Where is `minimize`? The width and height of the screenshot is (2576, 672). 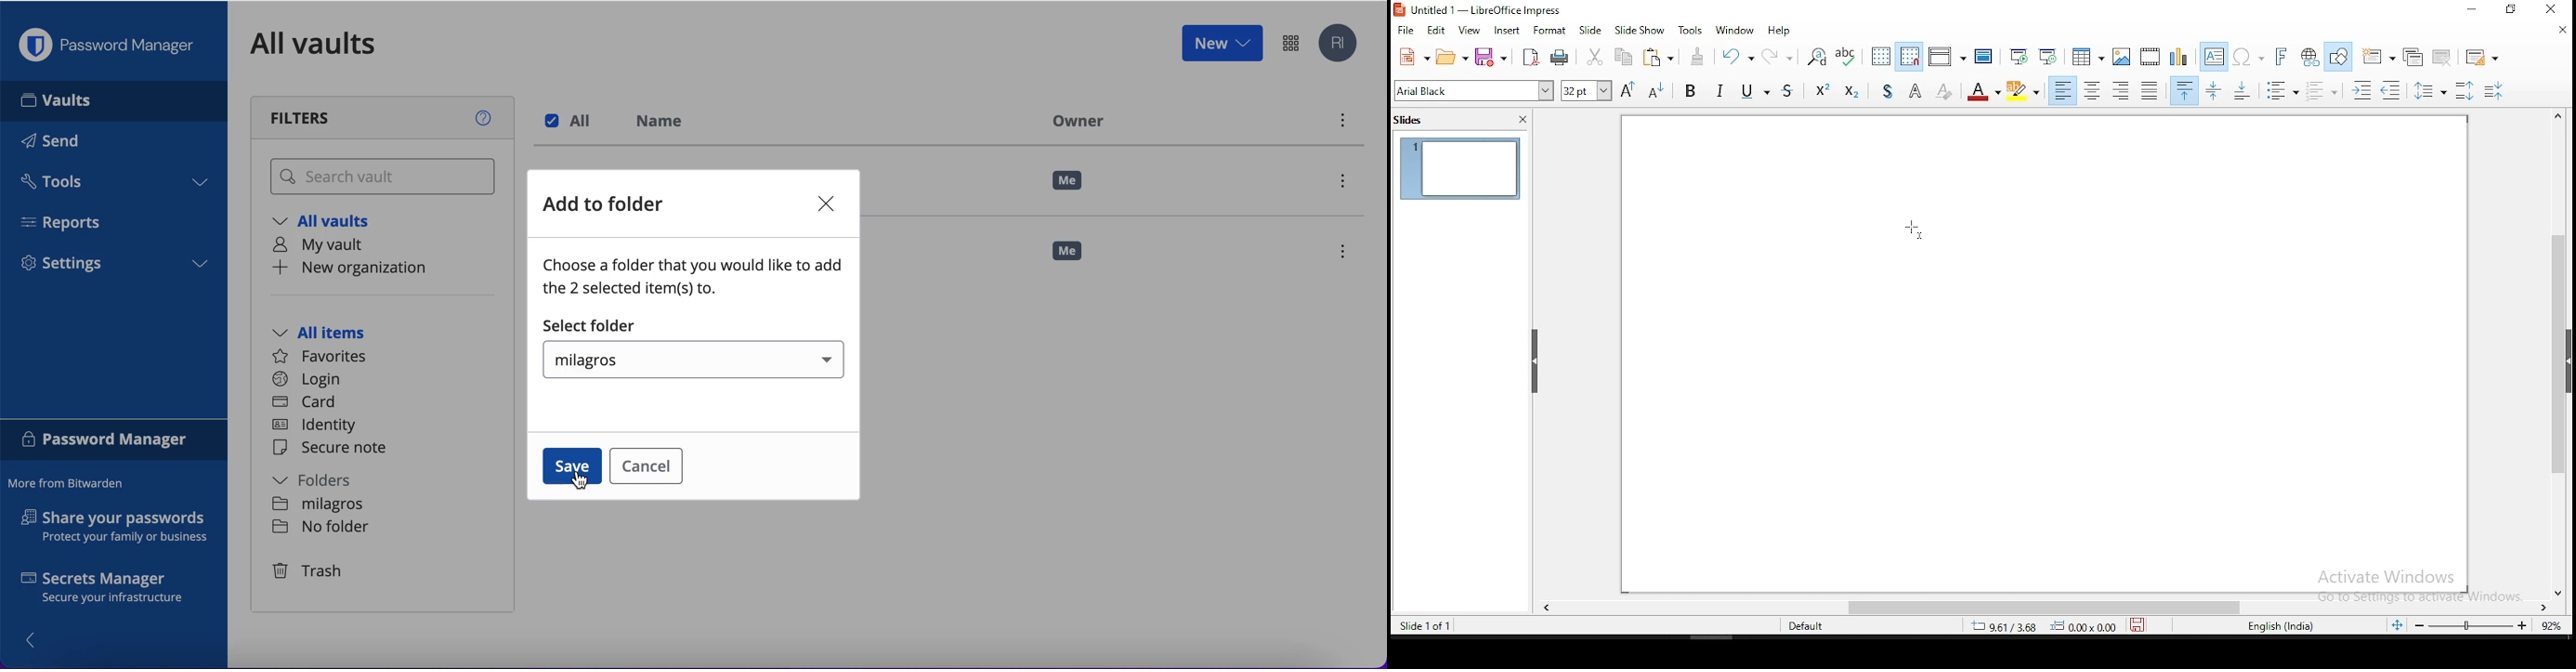
minimize is located at coordinates (2473, 9).